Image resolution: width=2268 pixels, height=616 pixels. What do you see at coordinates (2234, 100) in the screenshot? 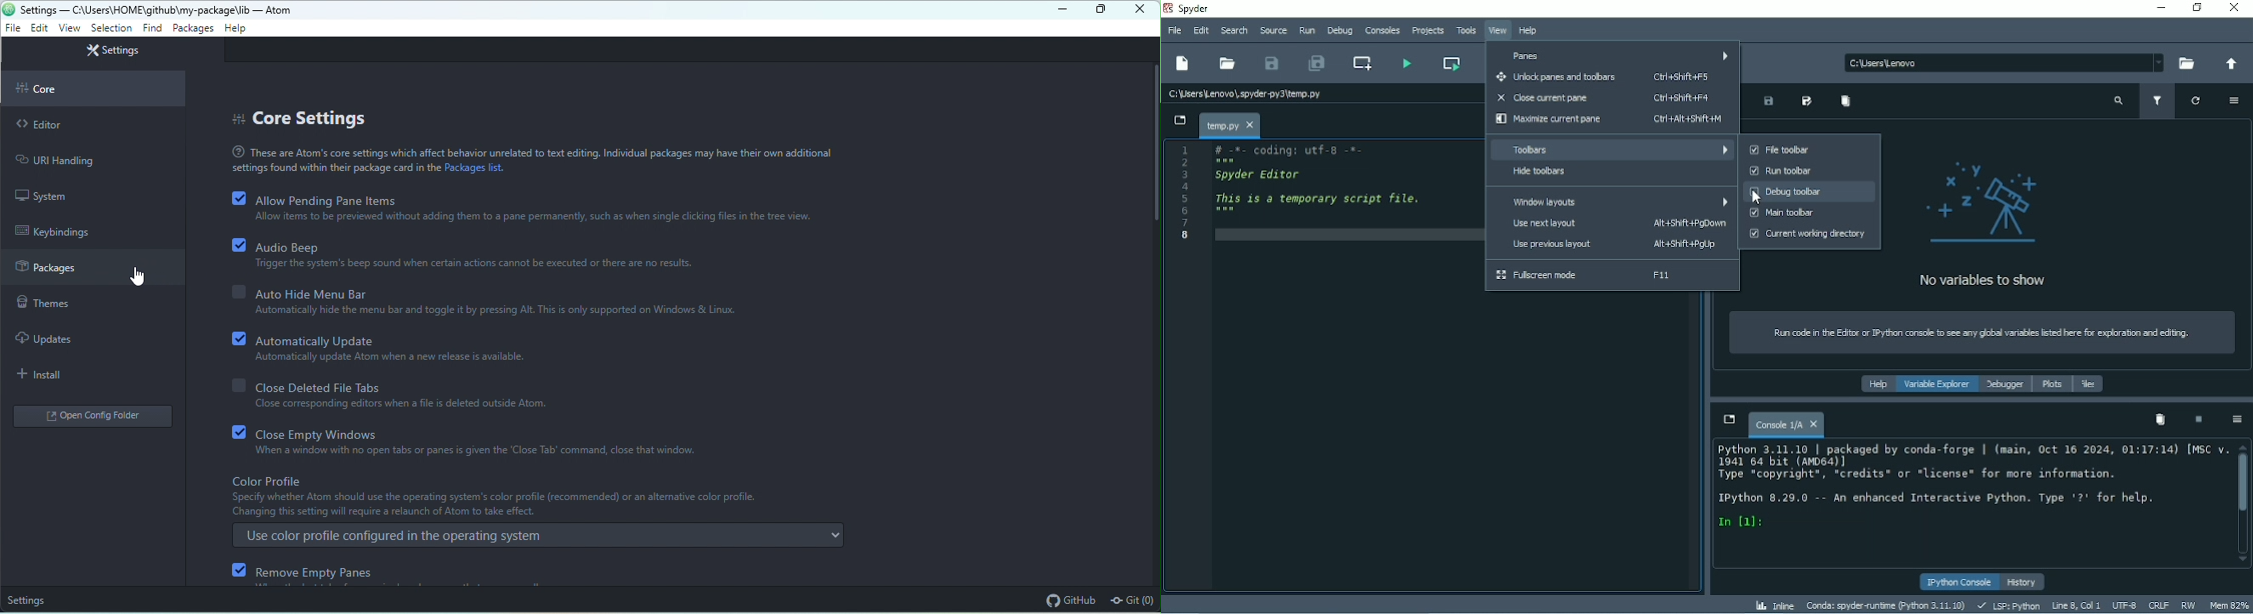
I see `Options` at bounding box center [2234, 100].